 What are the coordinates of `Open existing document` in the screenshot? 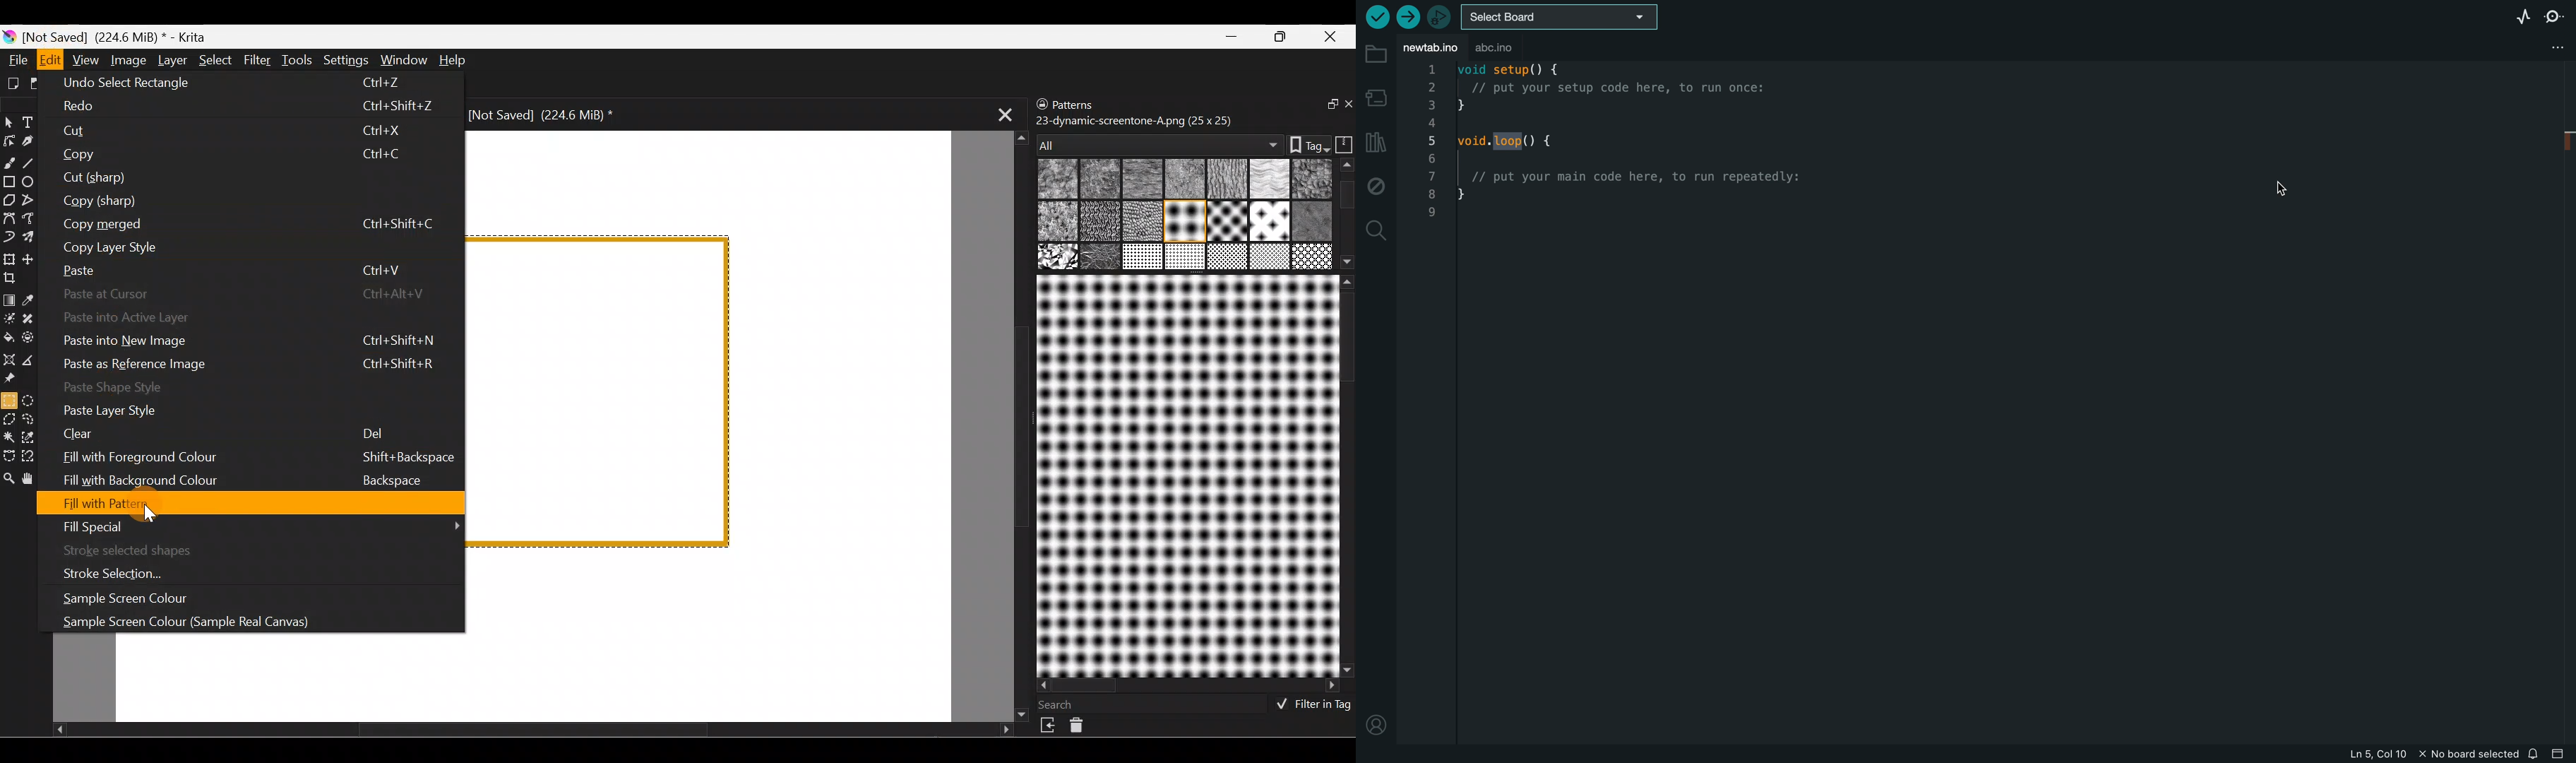 It's located at (35, 81).